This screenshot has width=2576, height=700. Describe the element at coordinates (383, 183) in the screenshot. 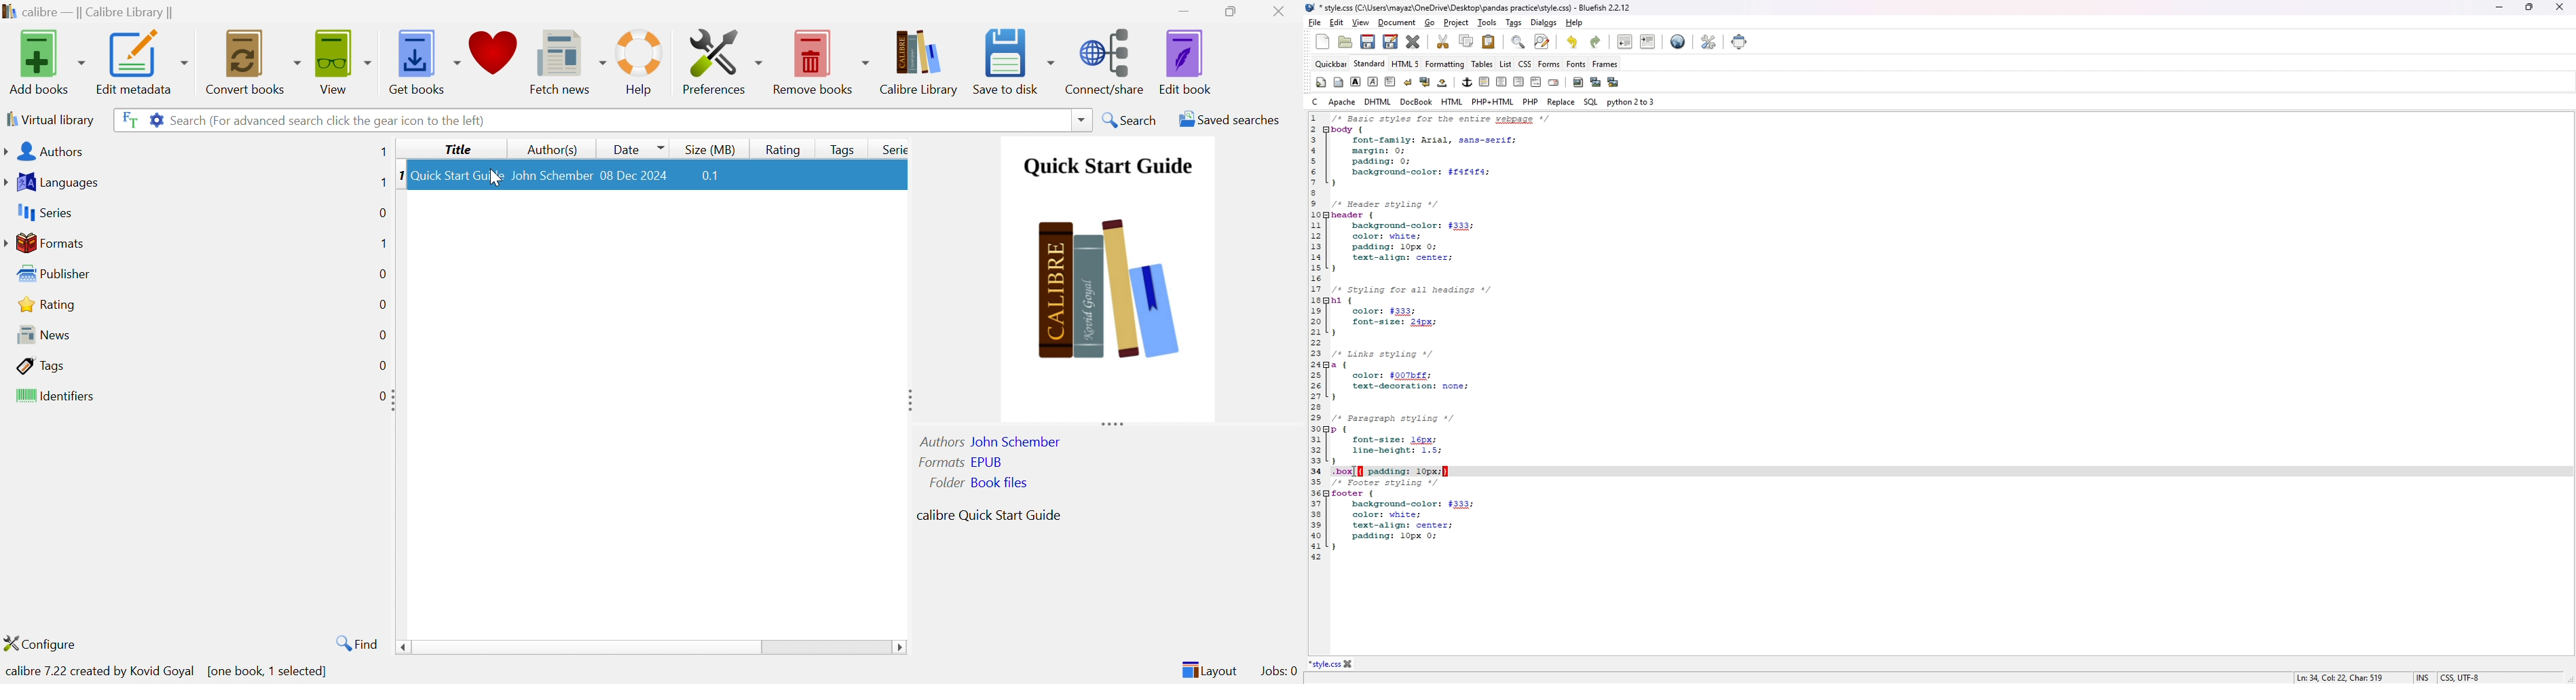

I see `1` at that location.